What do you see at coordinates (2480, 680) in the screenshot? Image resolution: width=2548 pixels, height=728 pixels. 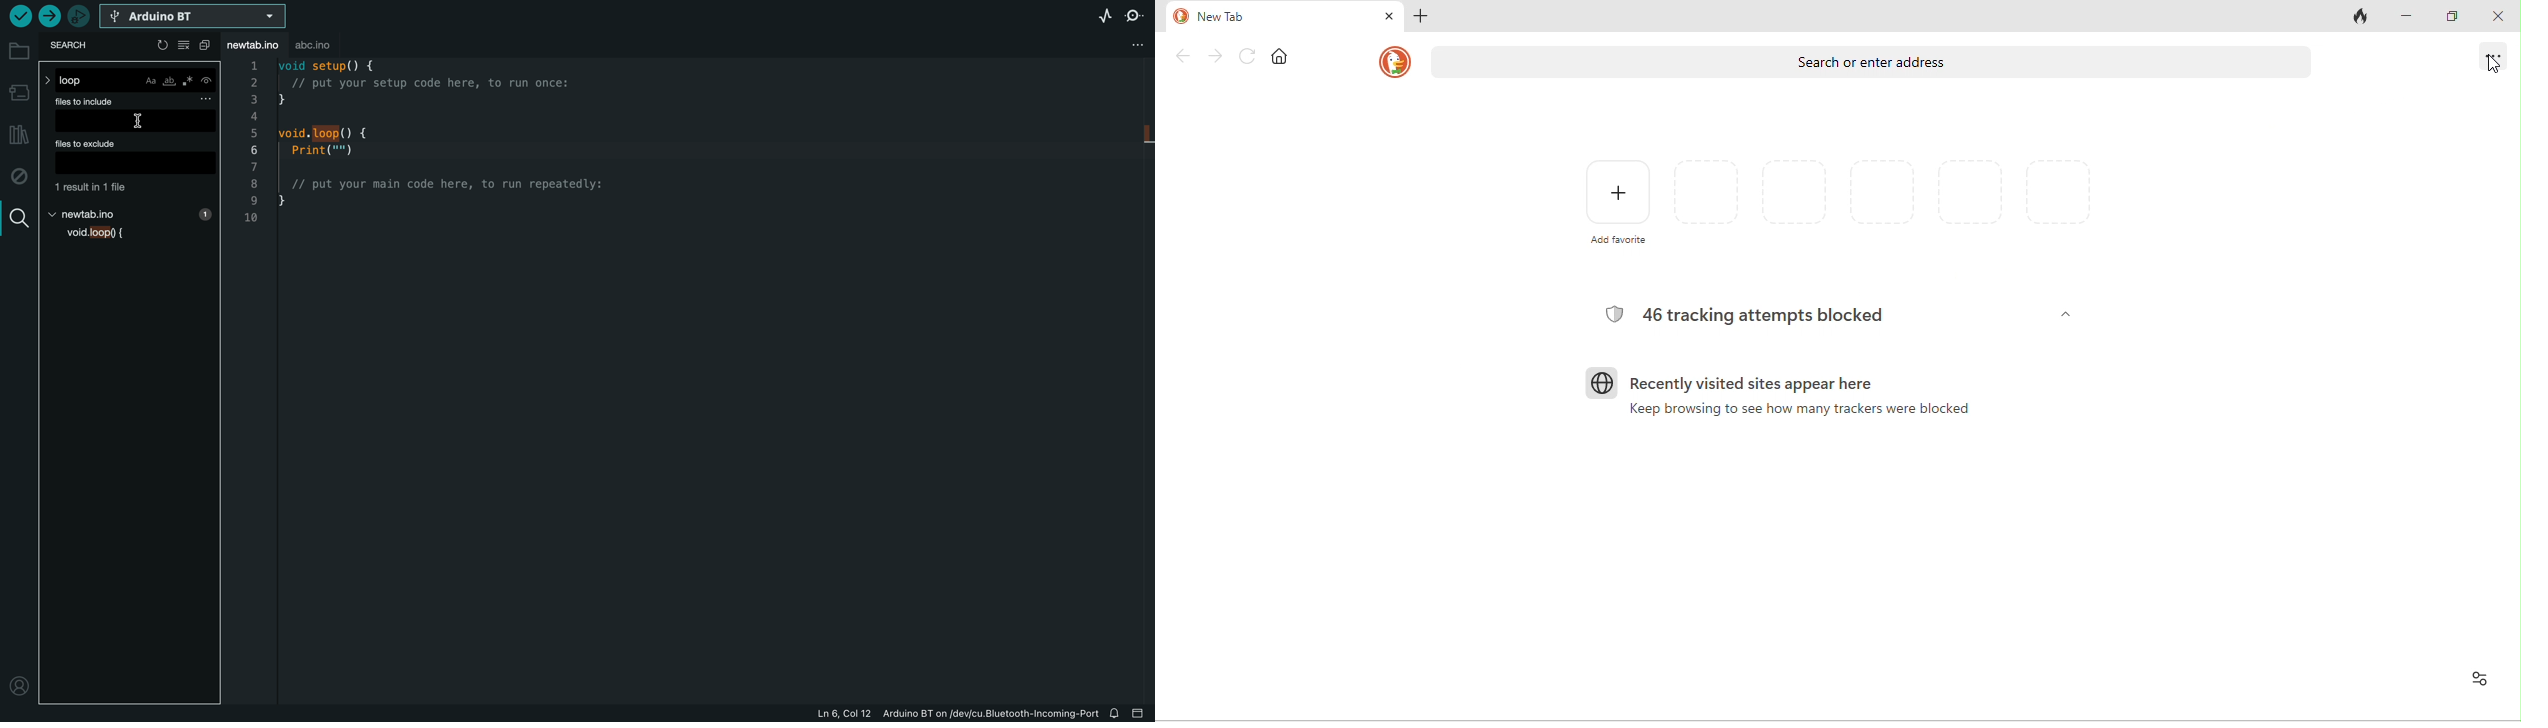 I see `option` at bounding box center [2480, 680].